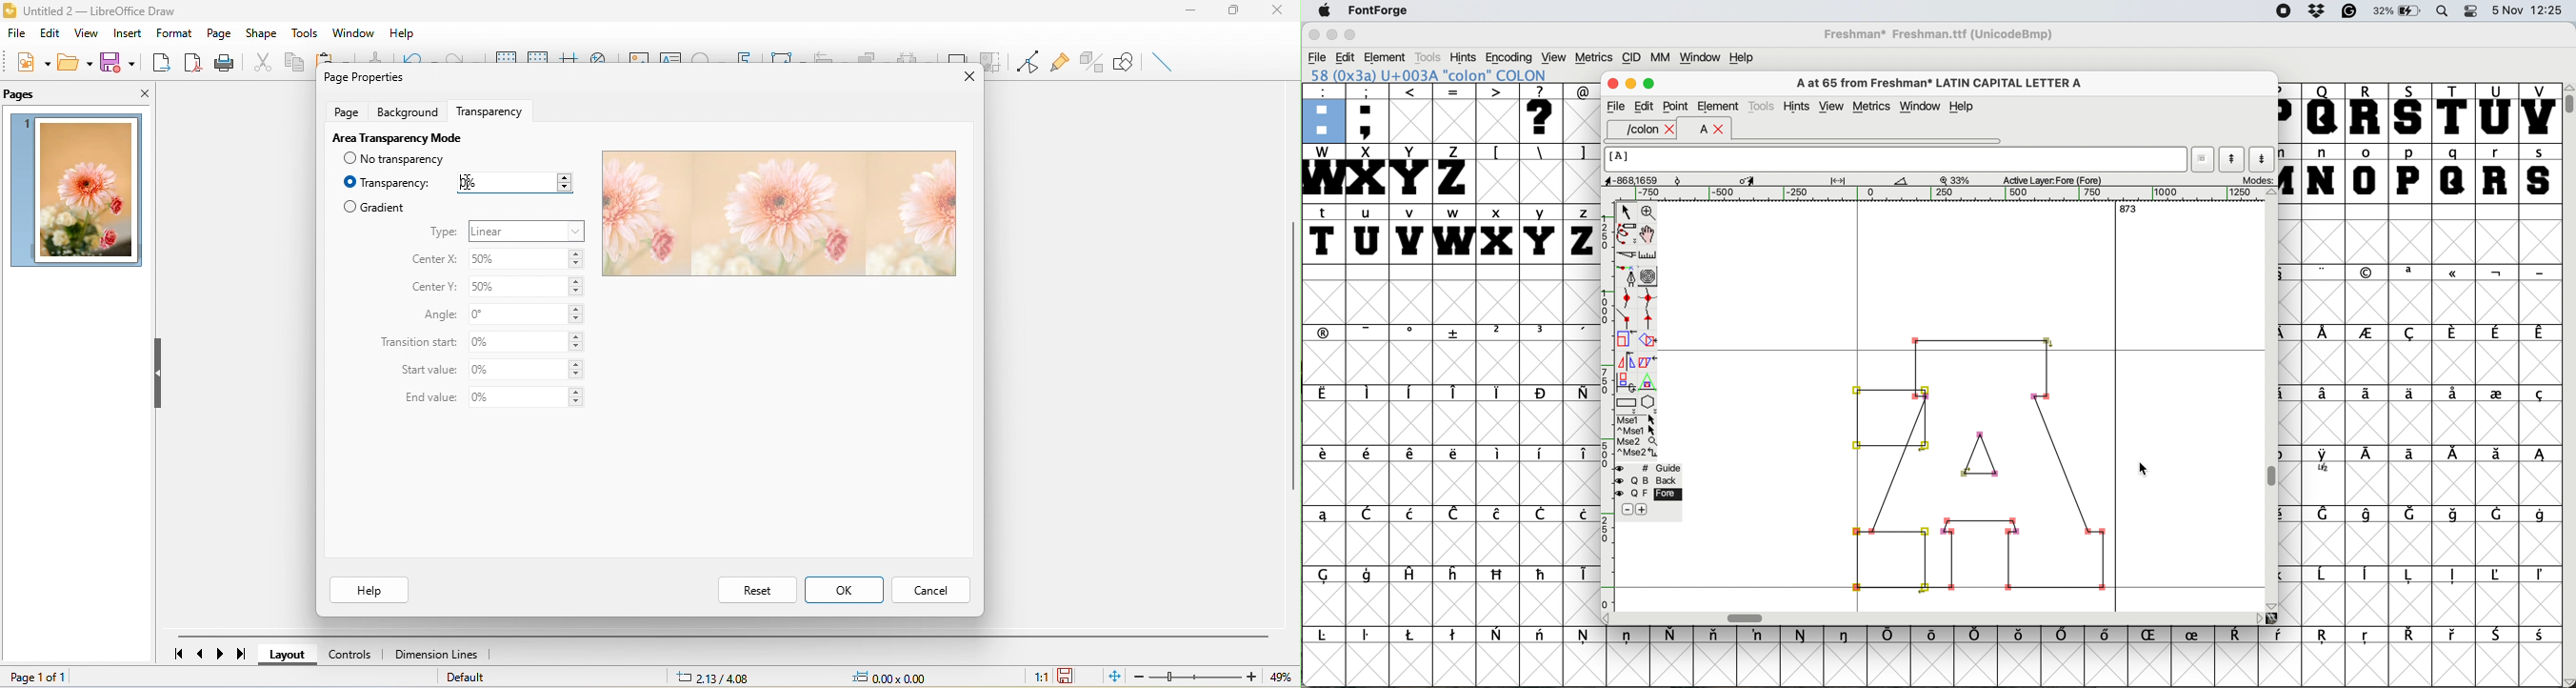  Describe the element at coordinates (2253, 181) in the screenshot. I see `modes` at that location.